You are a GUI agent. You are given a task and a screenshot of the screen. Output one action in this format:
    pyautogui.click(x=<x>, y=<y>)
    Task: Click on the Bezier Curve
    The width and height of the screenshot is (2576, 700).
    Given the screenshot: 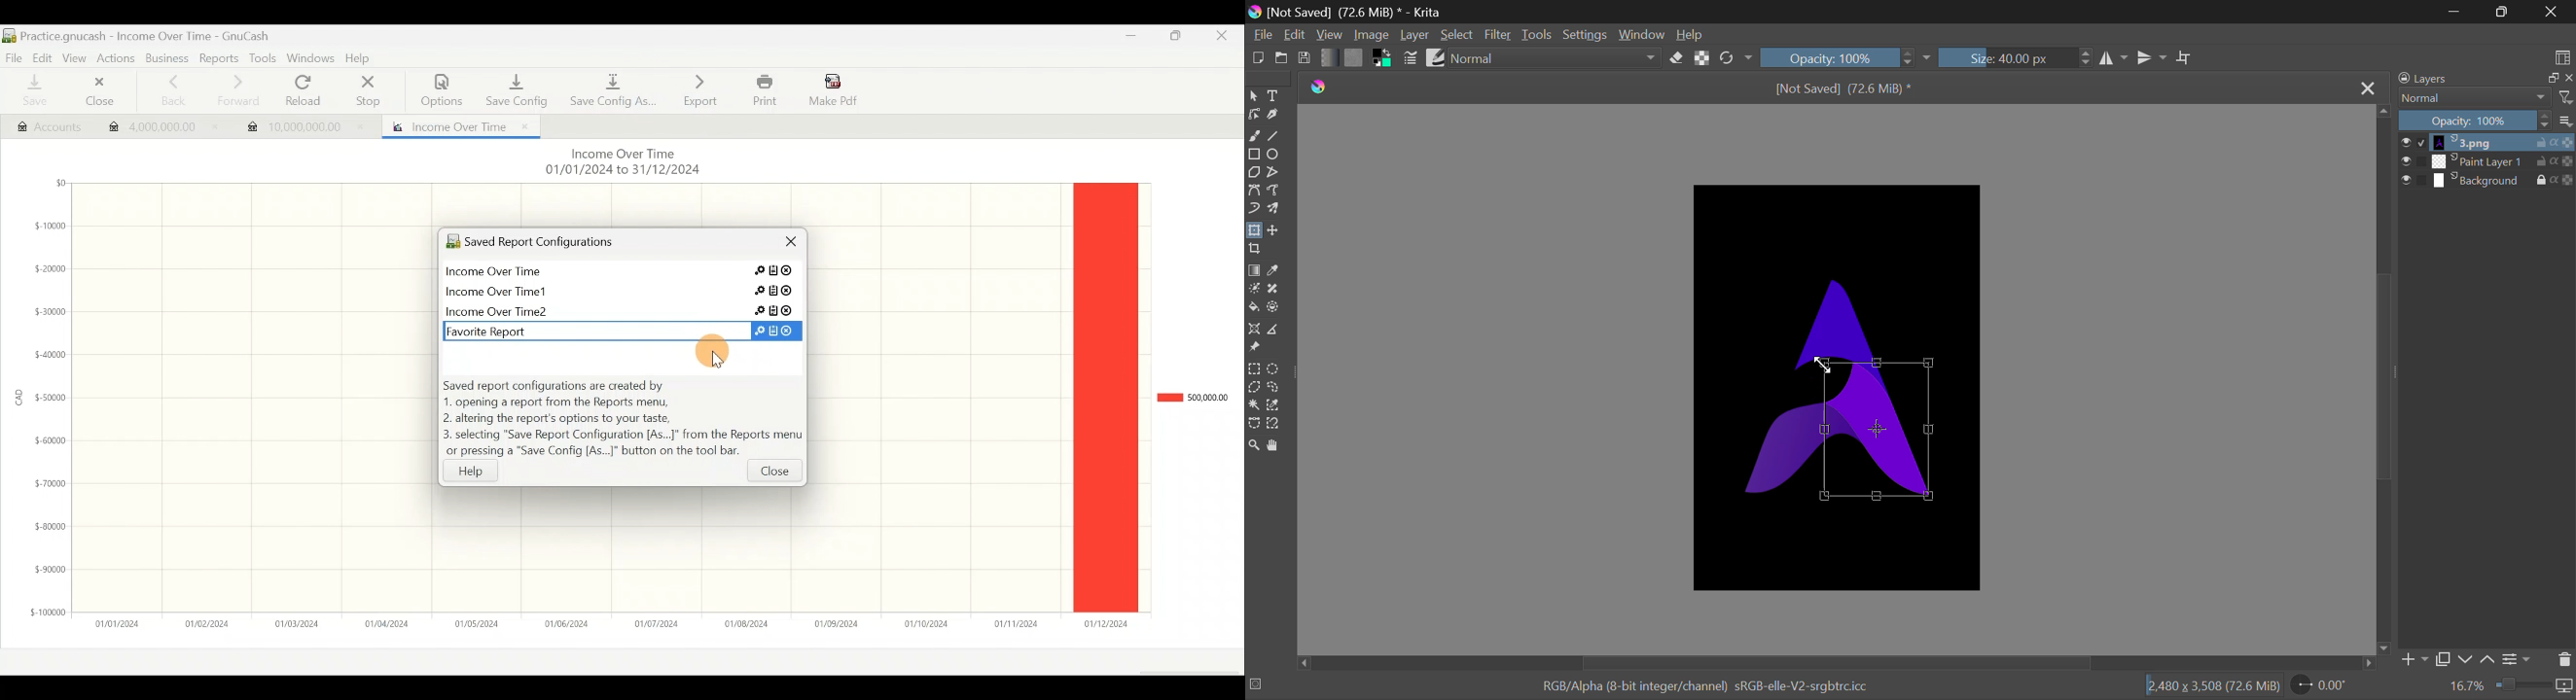 What is the action you would take?
    pyautogui.click(x=1254, y=190)
    